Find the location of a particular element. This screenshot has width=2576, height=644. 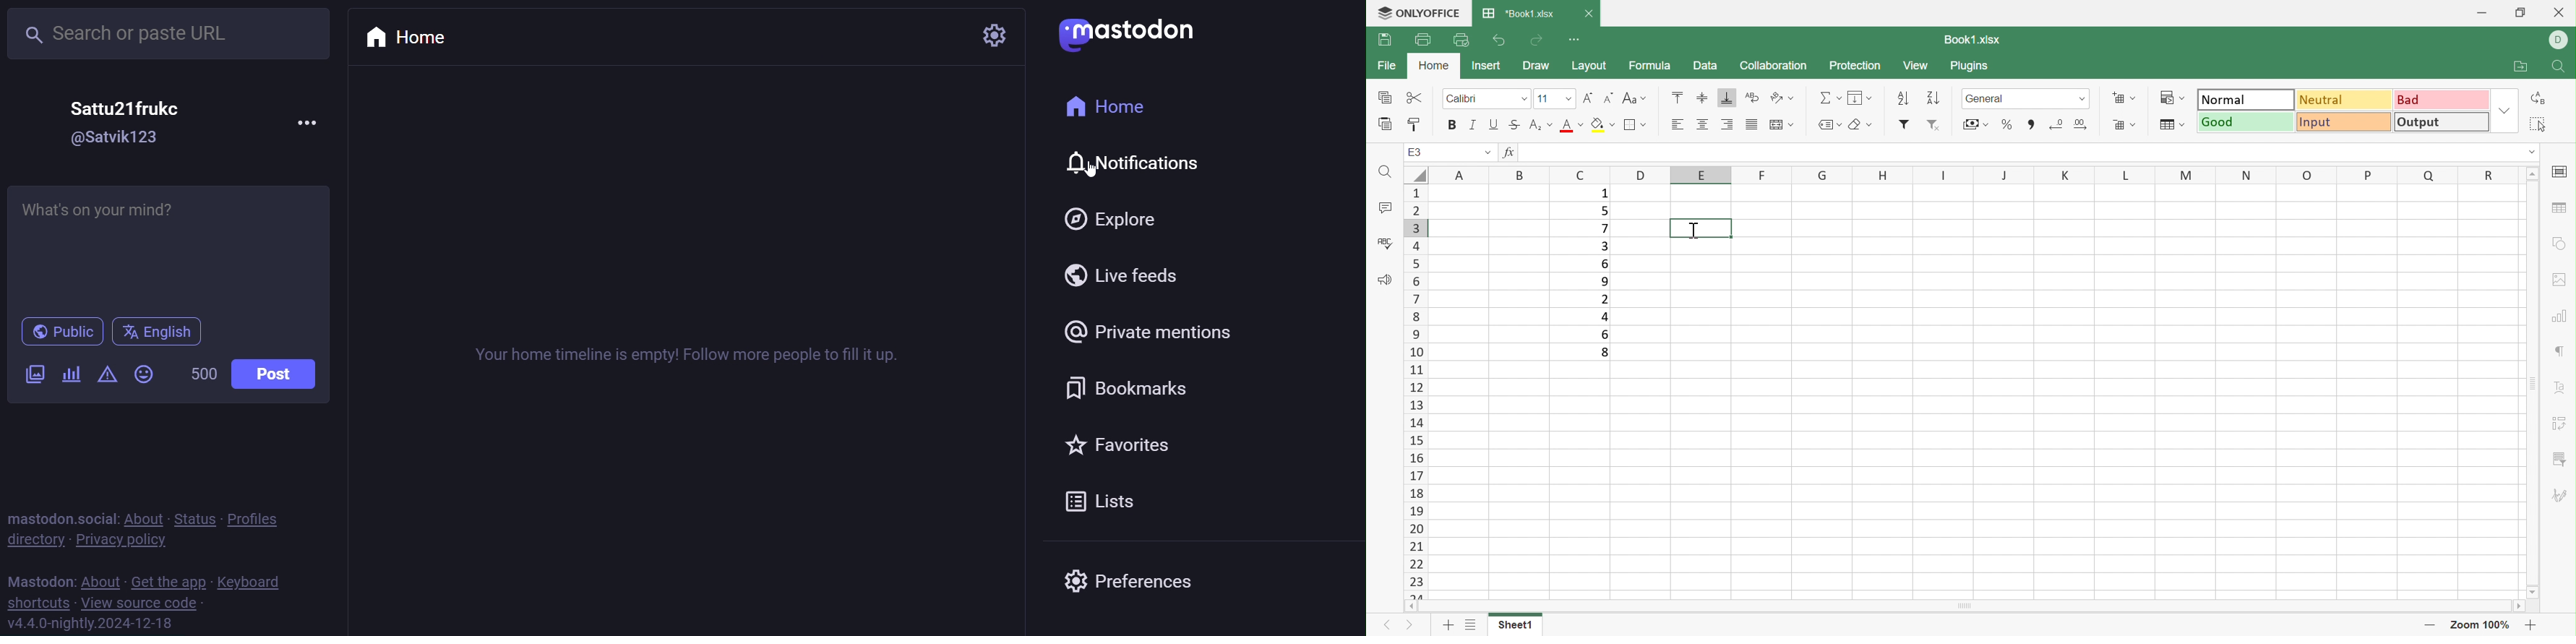

live feed is located at coordinates (1128, 275).